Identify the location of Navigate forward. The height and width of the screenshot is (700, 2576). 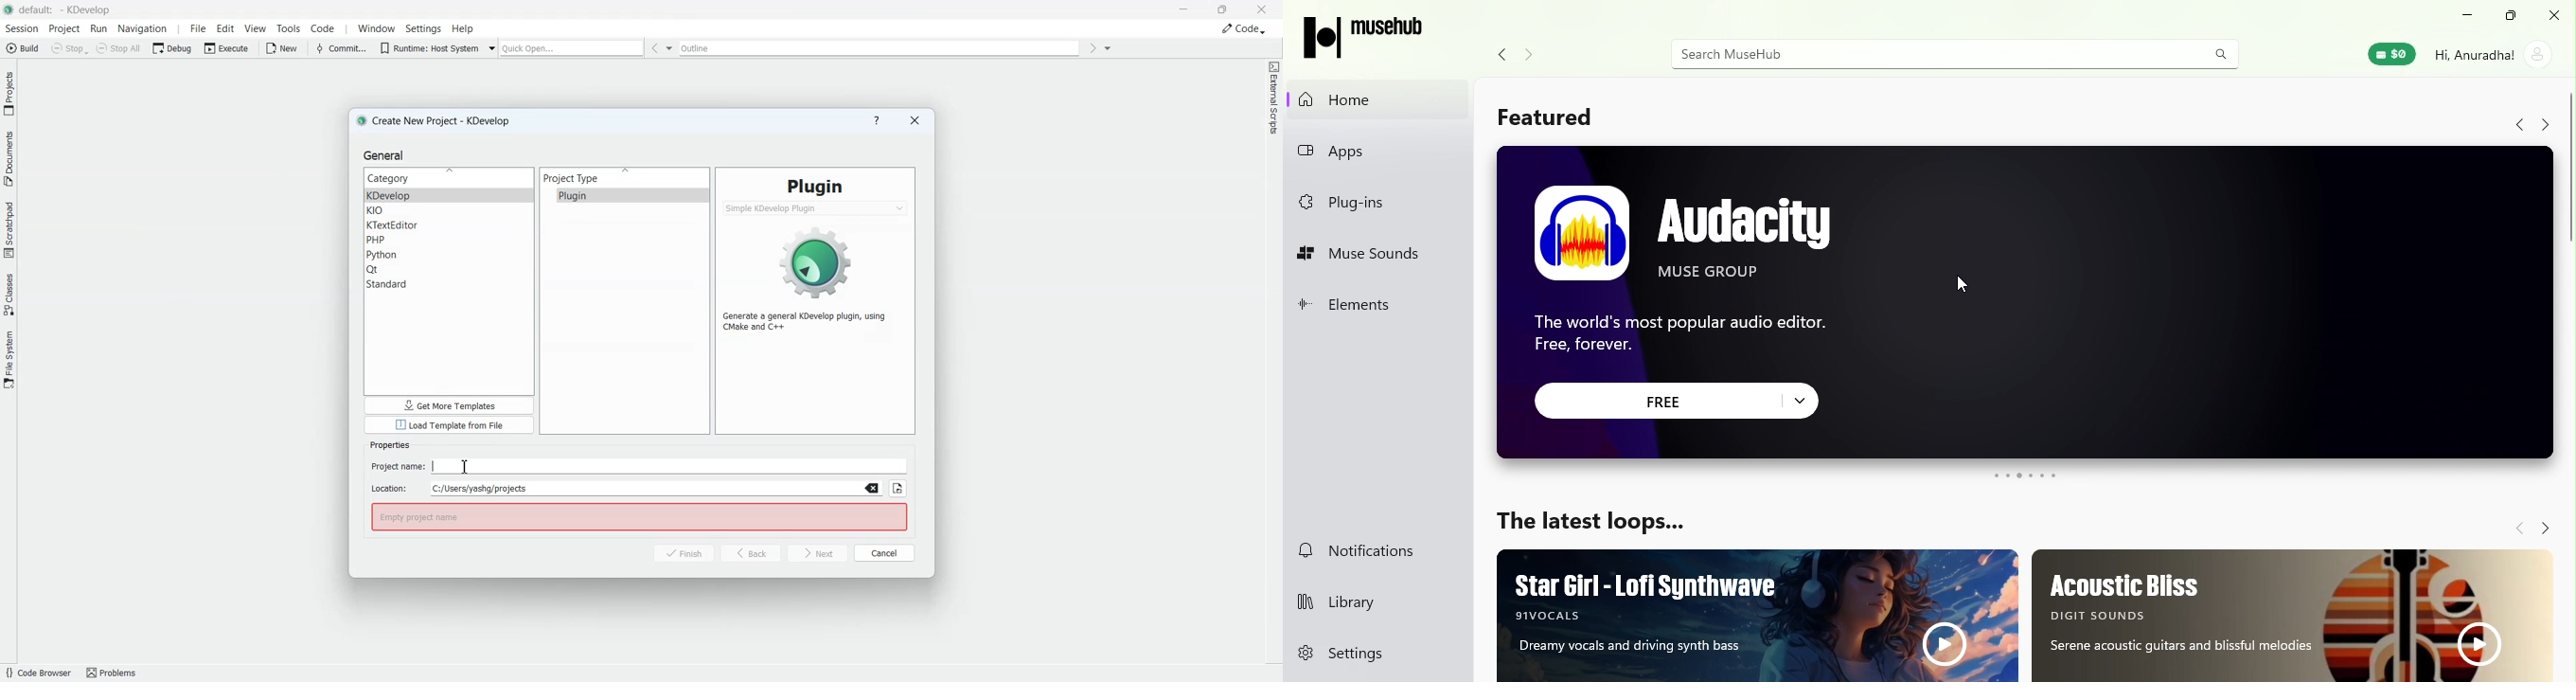
(2543, 126).